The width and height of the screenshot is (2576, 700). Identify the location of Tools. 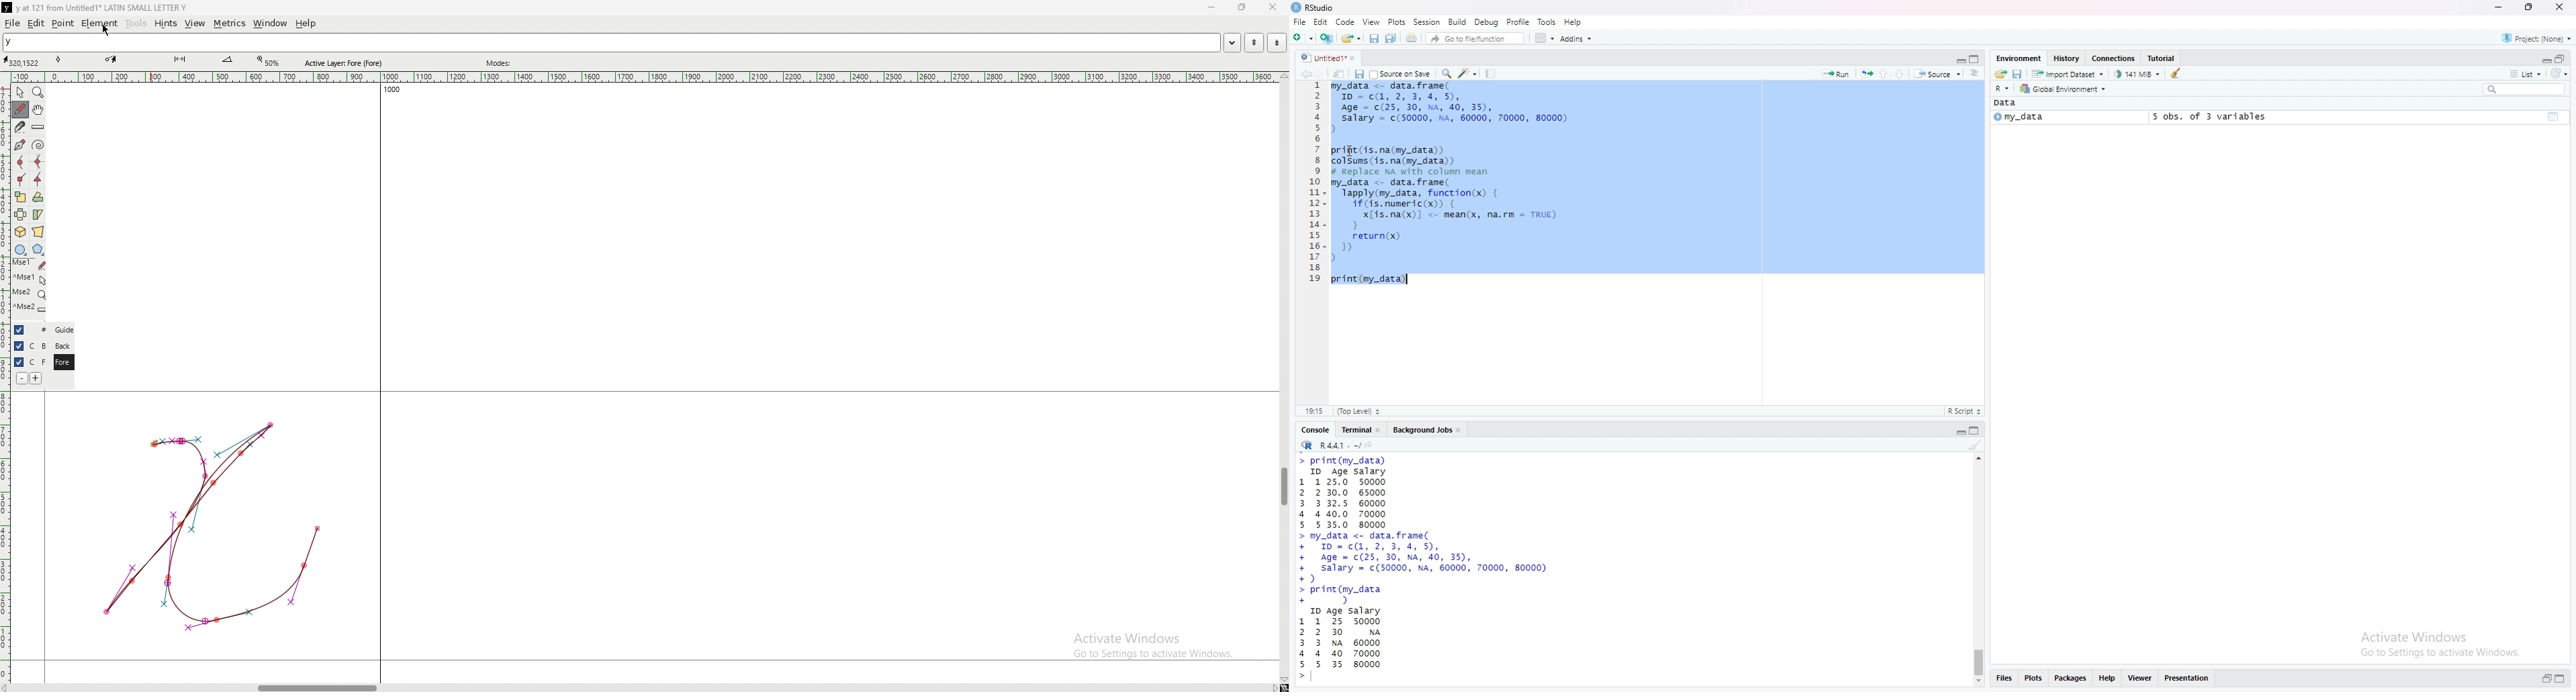
(1547, 21).